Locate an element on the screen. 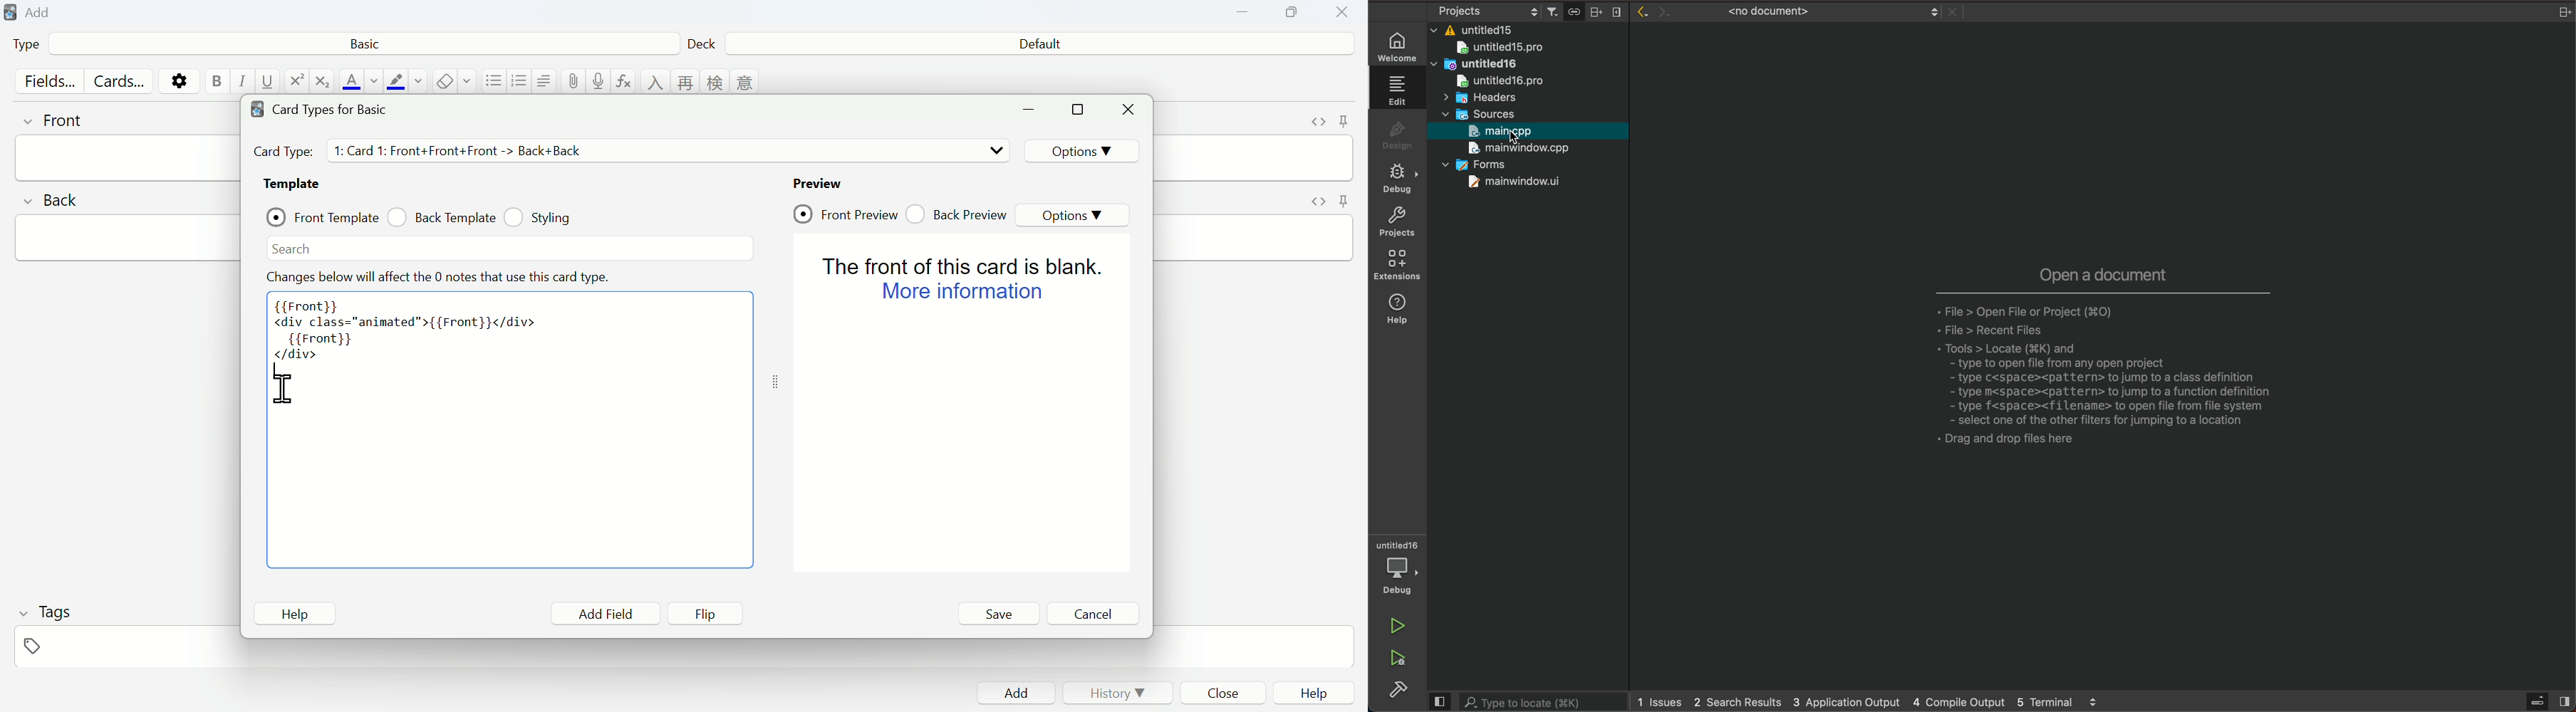  unordered list is located at coordinates (493, 81).